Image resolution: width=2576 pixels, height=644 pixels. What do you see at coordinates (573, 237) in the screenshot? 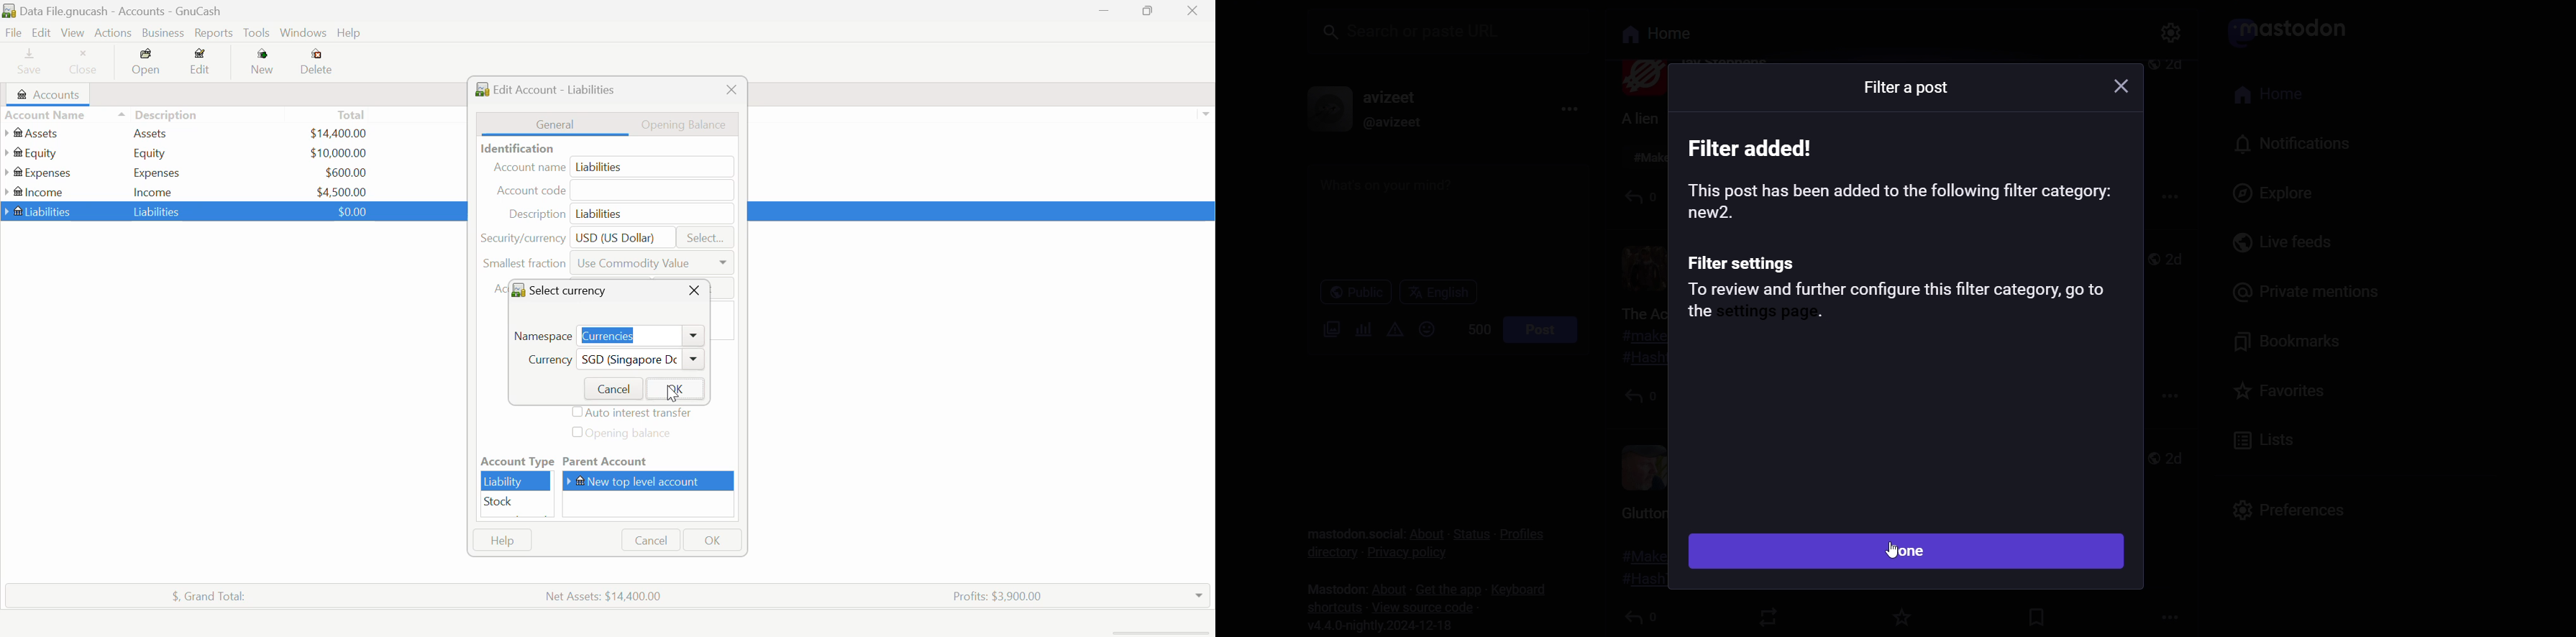
I see `Security/currency: USD (US Dollar)` at bounding box center [573, 237].